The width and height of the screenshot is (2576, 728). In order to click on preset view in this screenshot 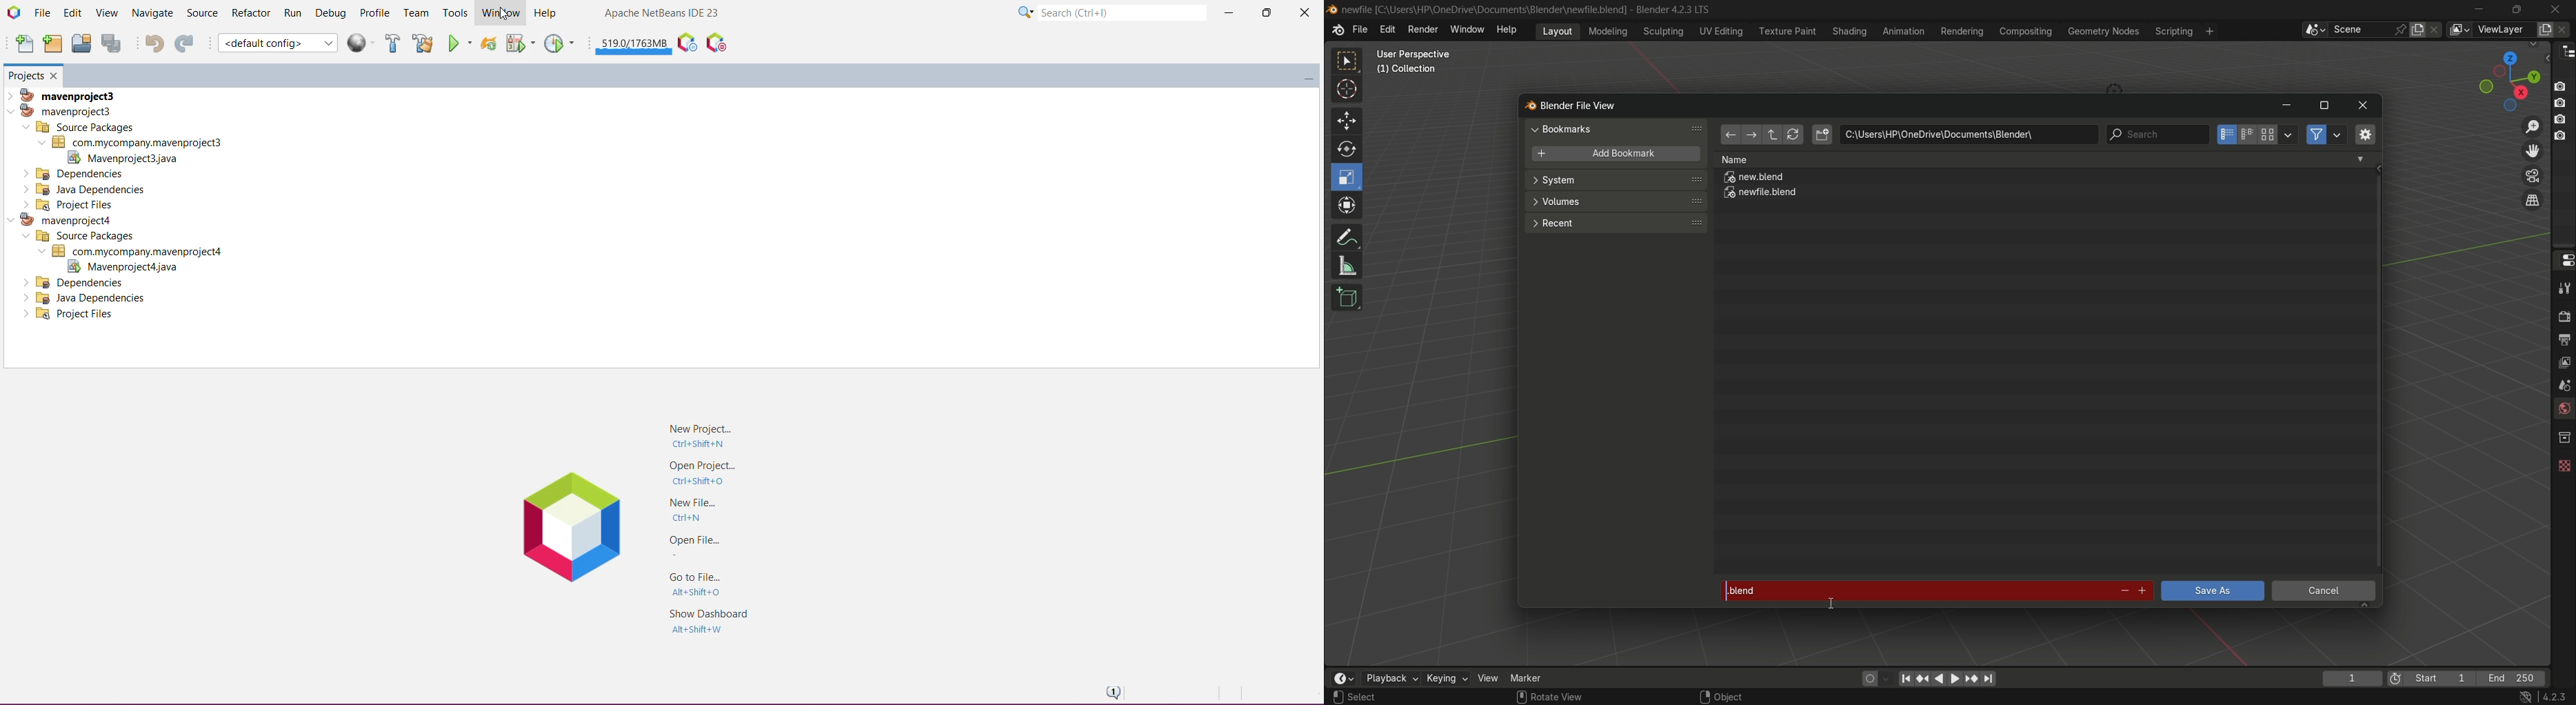, I will do `click(2506, 78)`.